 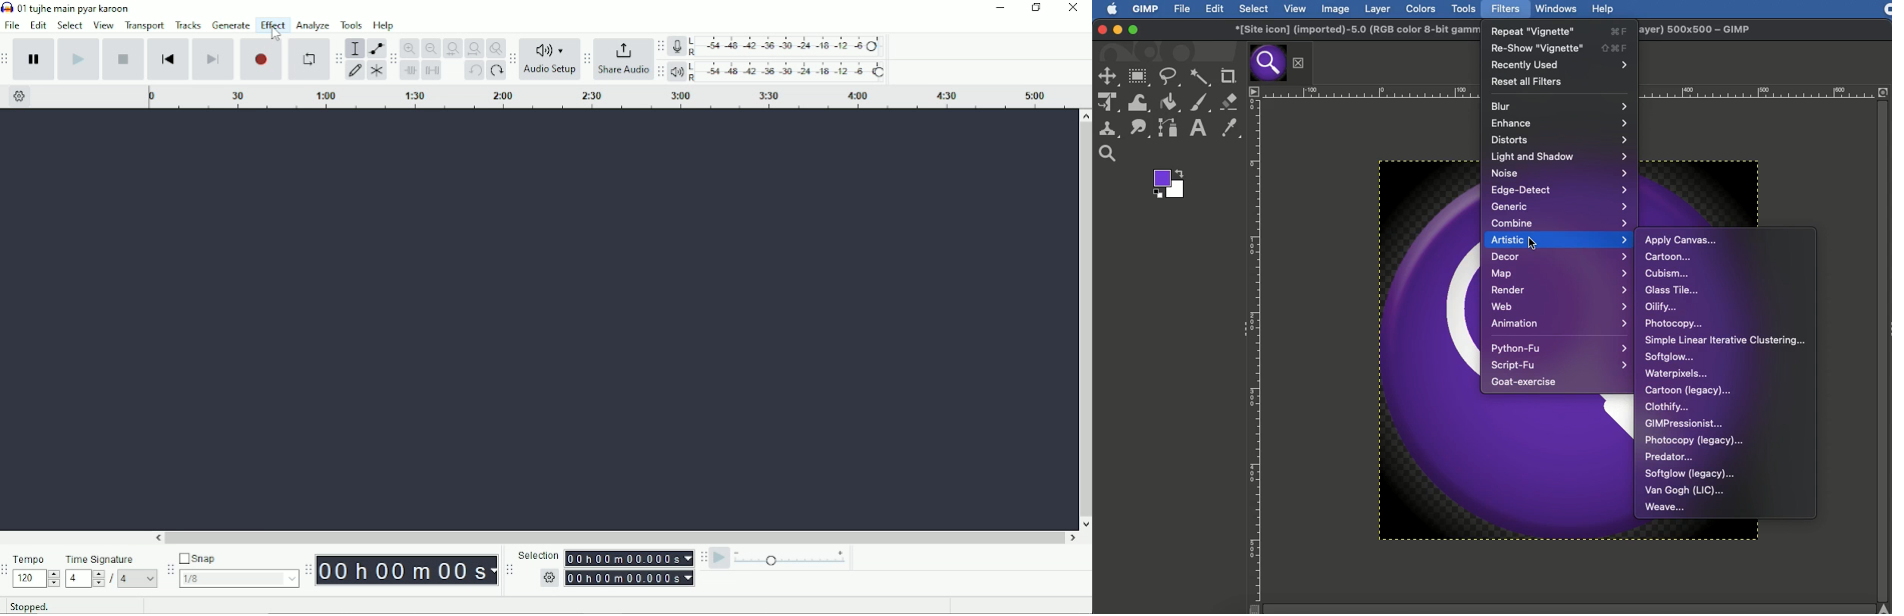 I want to click on Envelope tool, so click(x=374, y=47).